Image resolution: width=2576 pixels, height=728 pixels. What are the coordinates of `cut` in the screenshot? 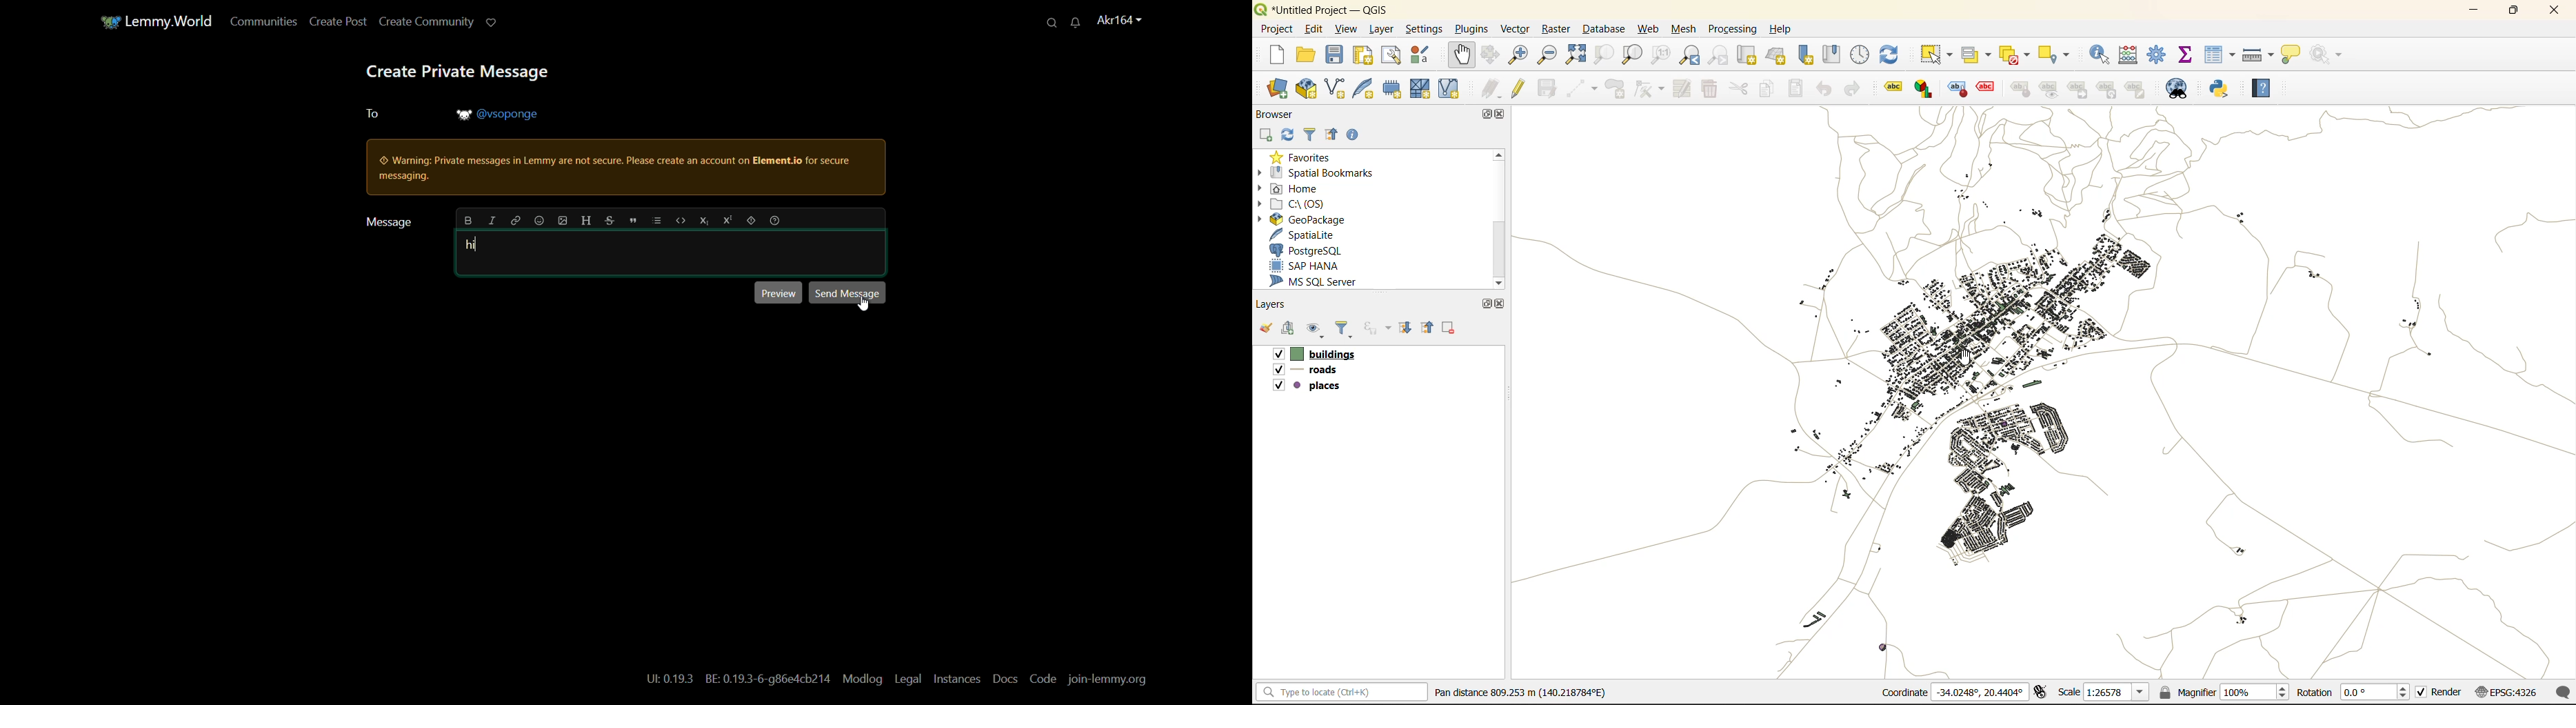 It's located at (1738, 89).